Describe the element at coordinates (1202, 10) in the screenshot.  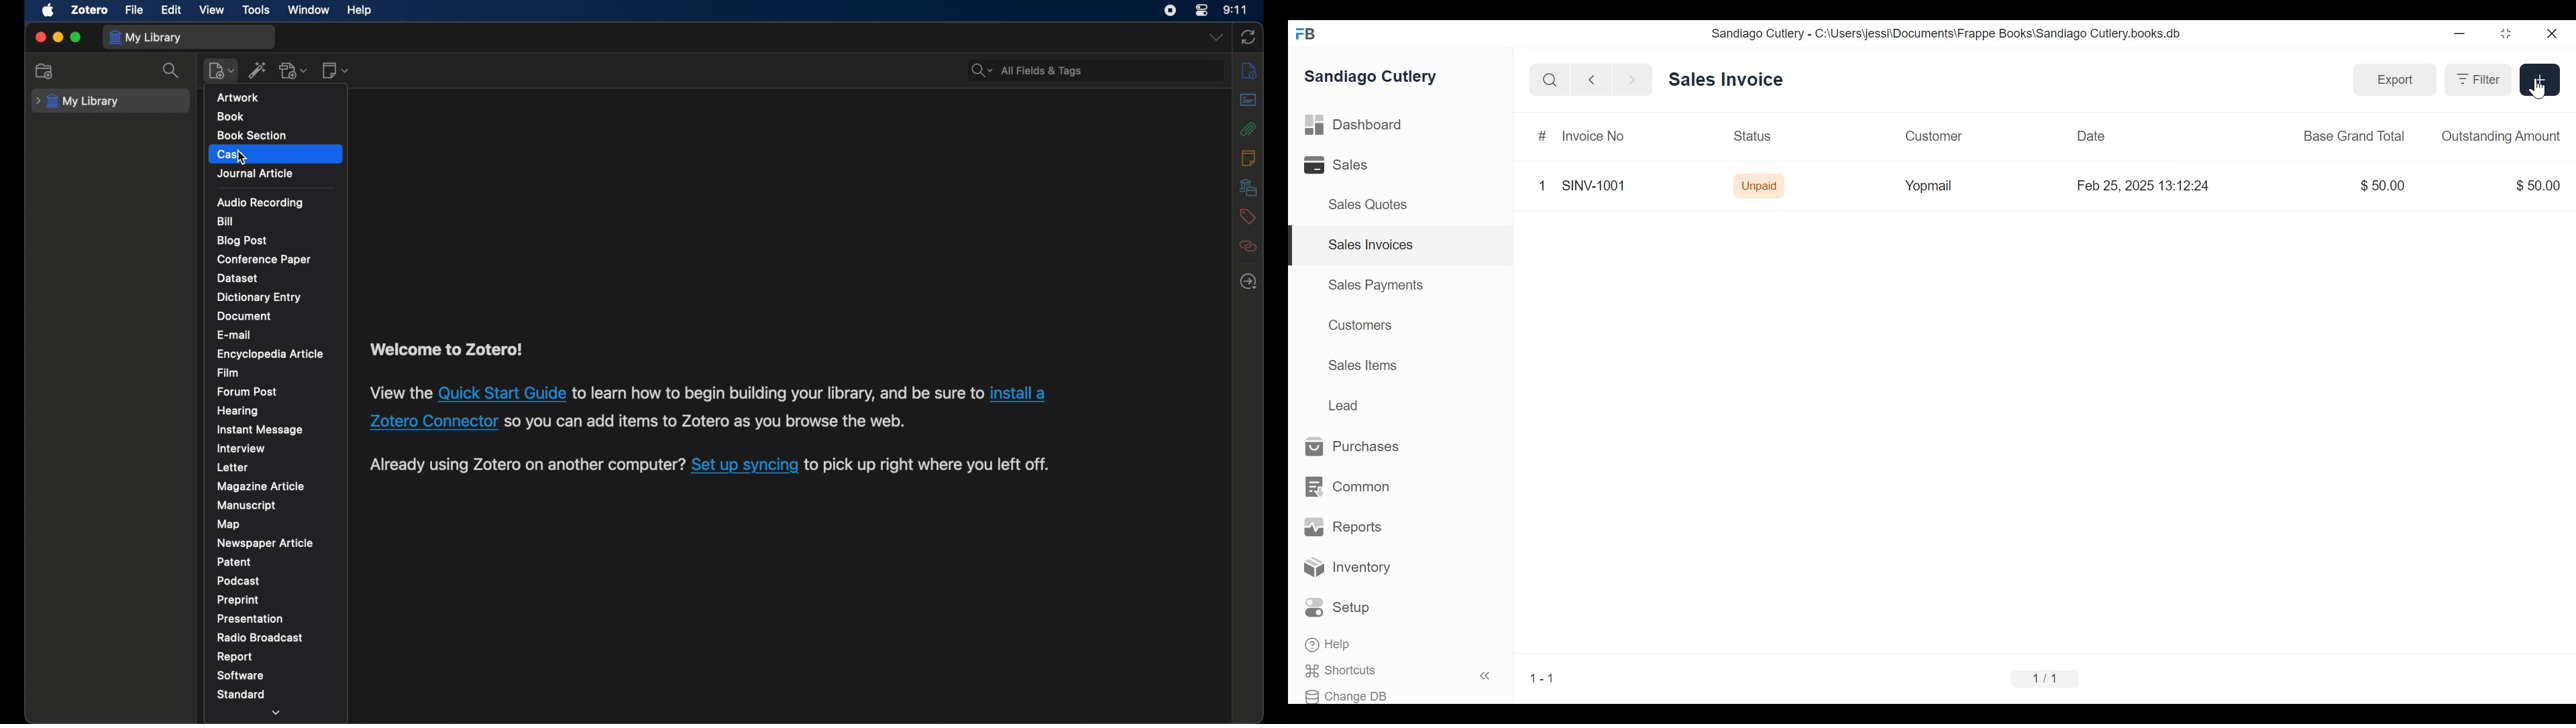
I see `control center` at that location.